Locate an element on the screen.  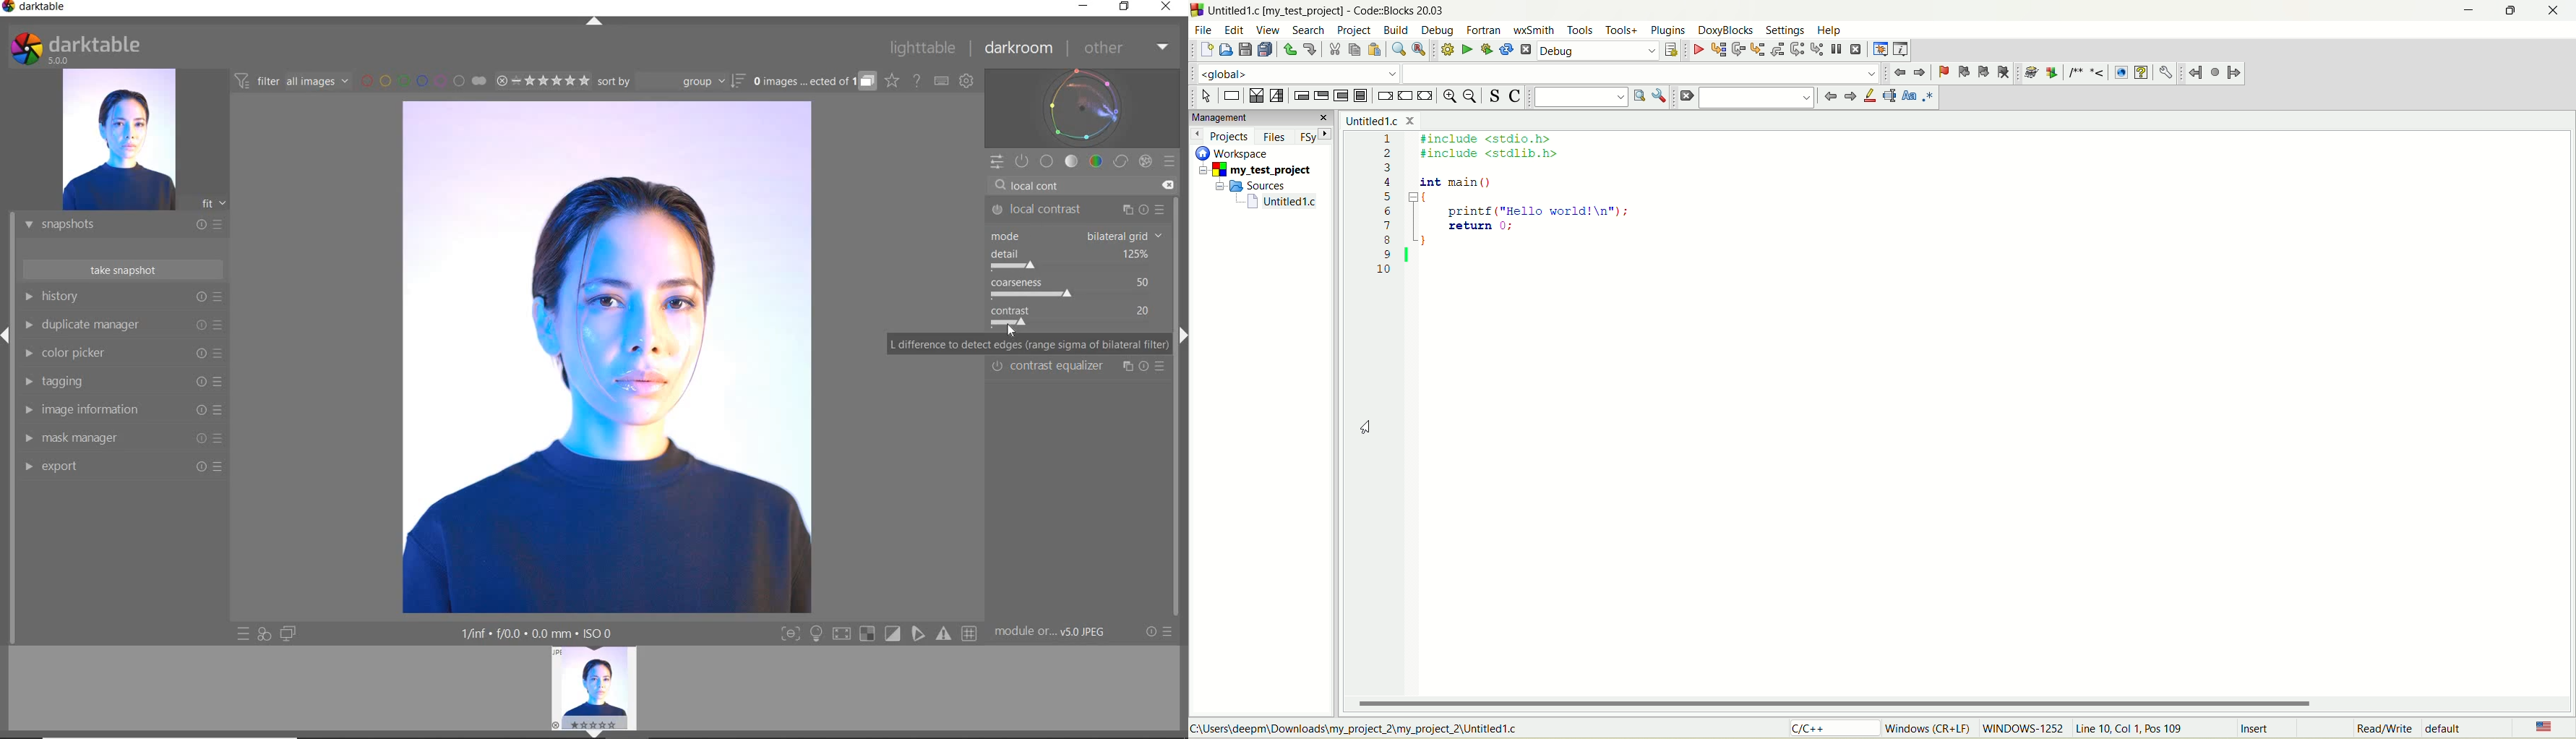
select is located at coordinates (1206, 98).